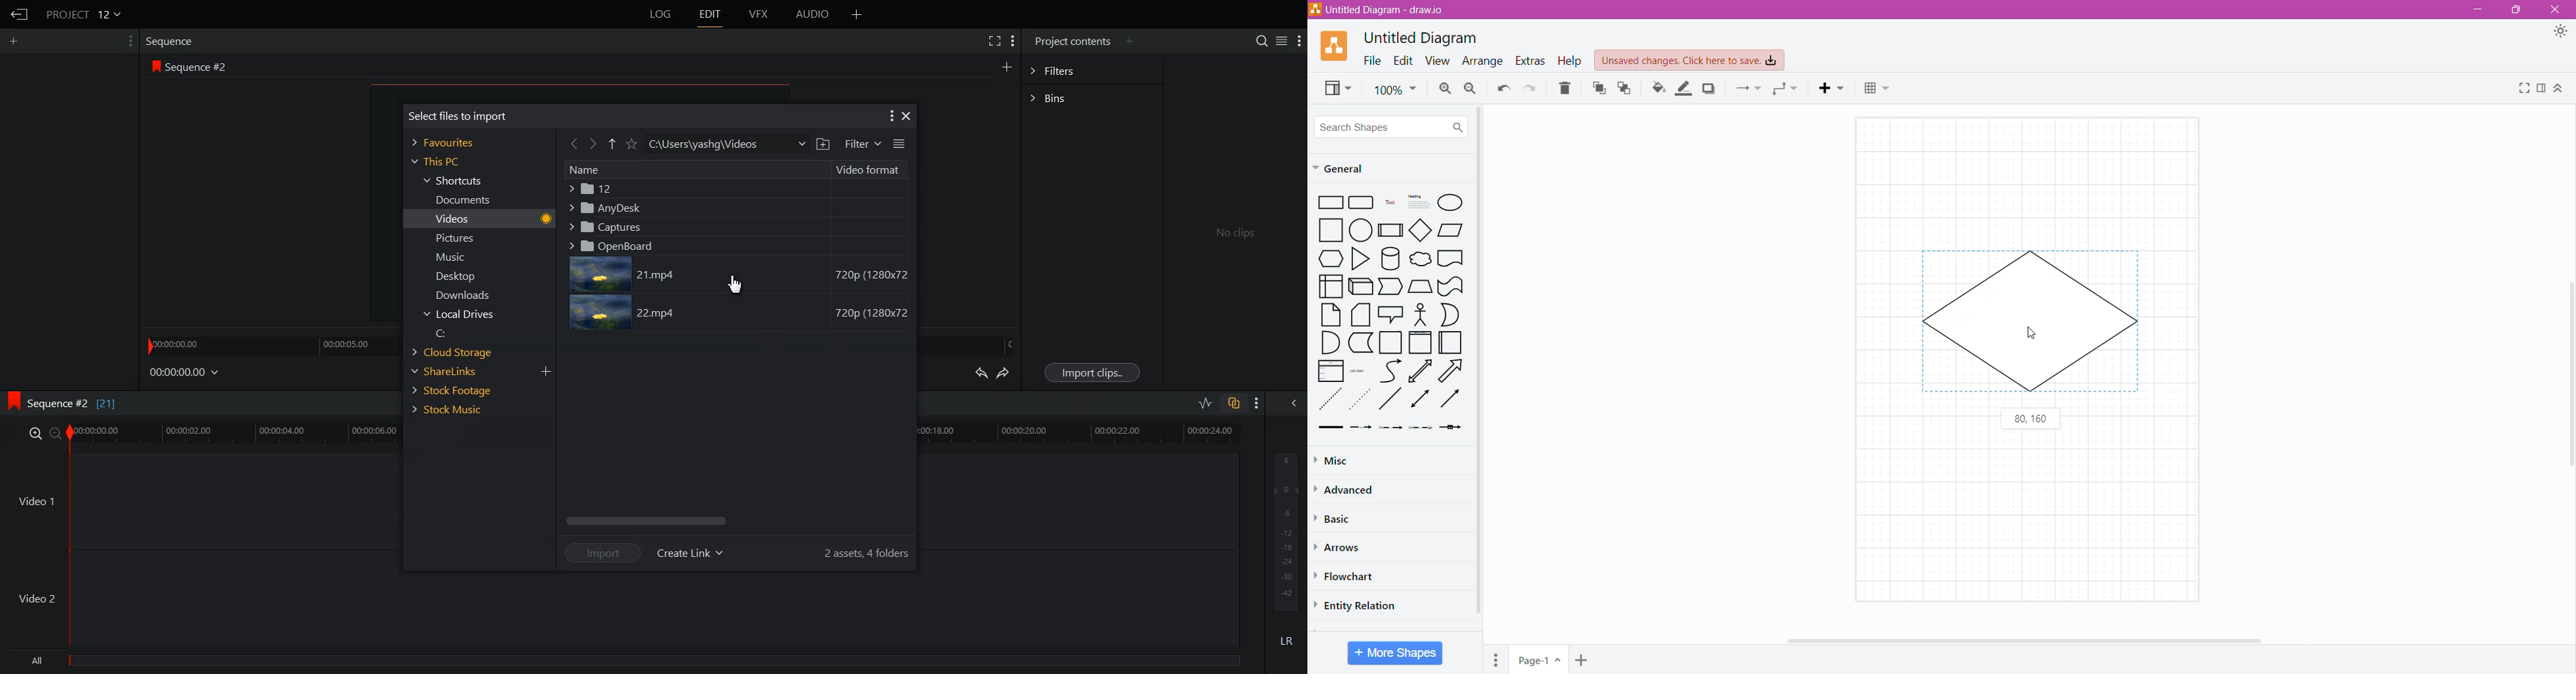  Describe the element at coordinates (1481, 62) in the screenshot. I see `Arrange` at that location.